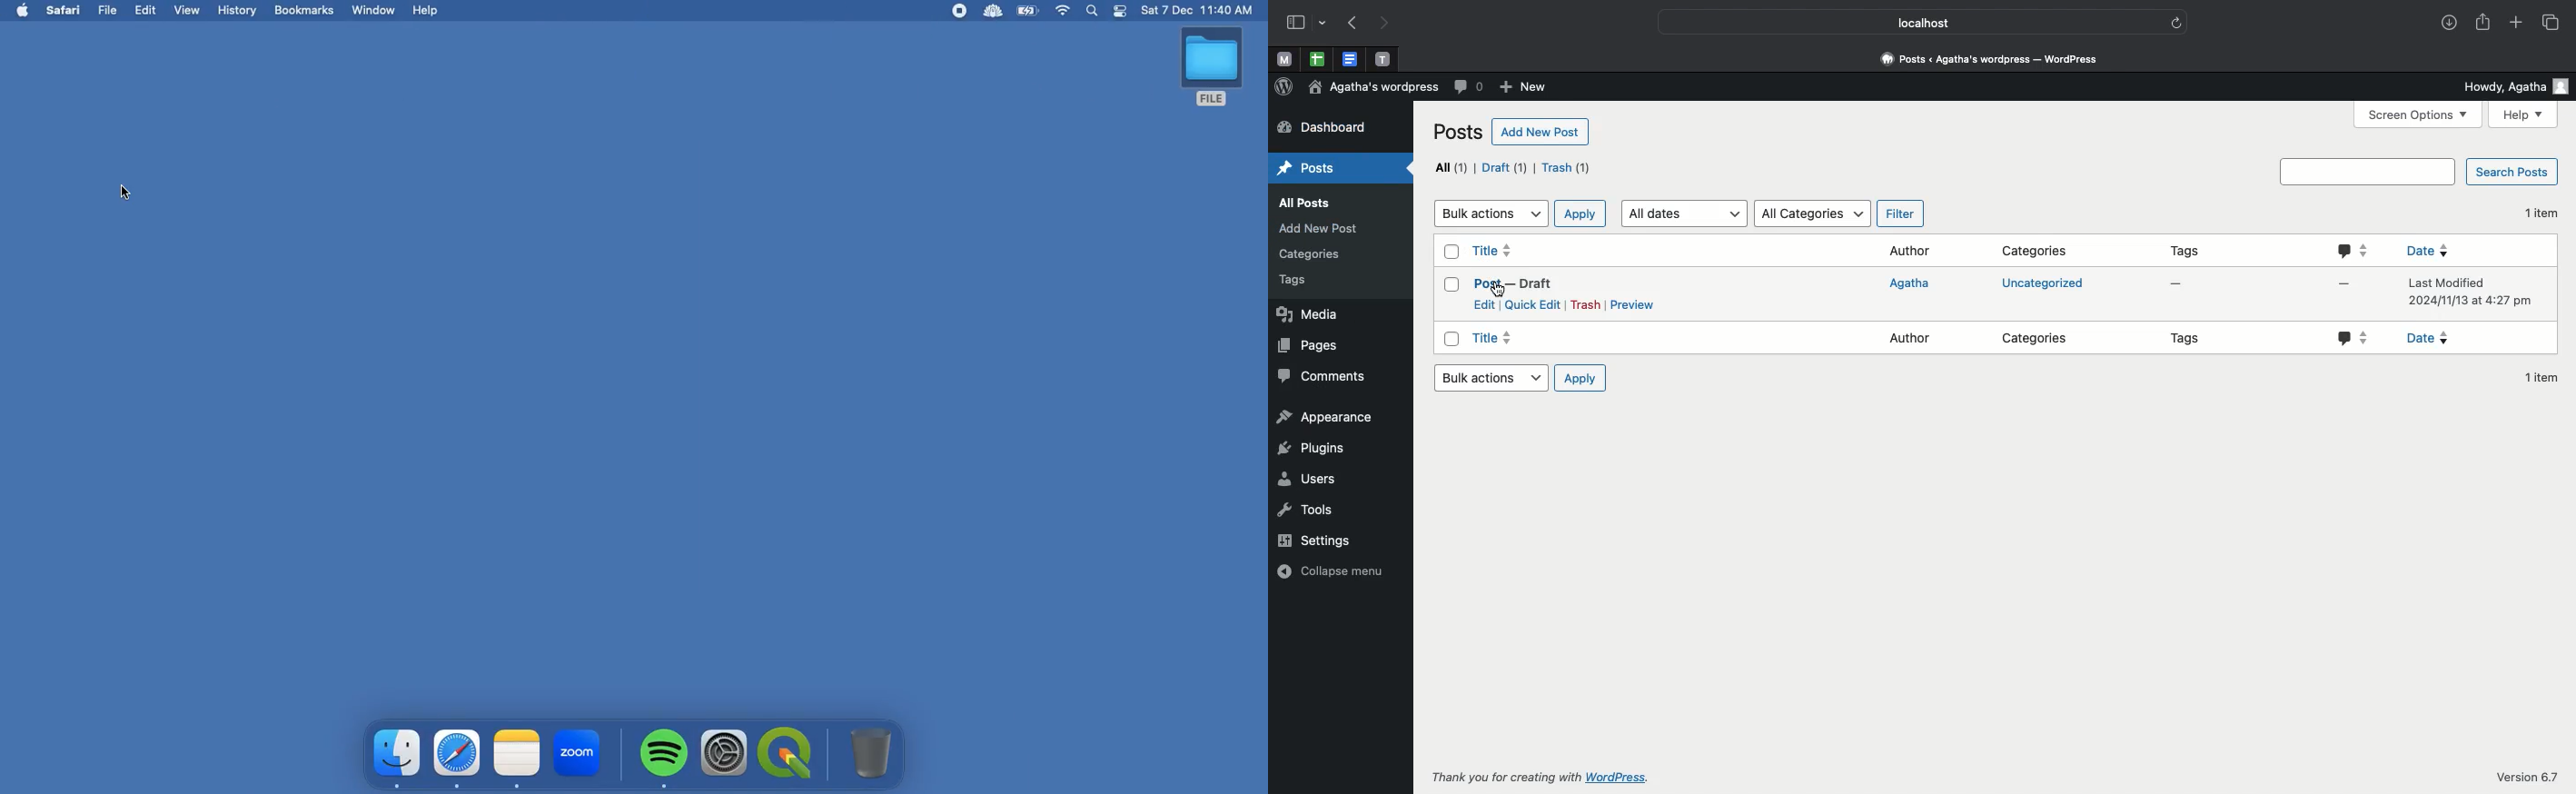 This screenshot has width=2576, height=812. What do you see at coordinates (1336, 572) in the screenshot?
I see `Collapse menu` at bounding box center [1336, 572].